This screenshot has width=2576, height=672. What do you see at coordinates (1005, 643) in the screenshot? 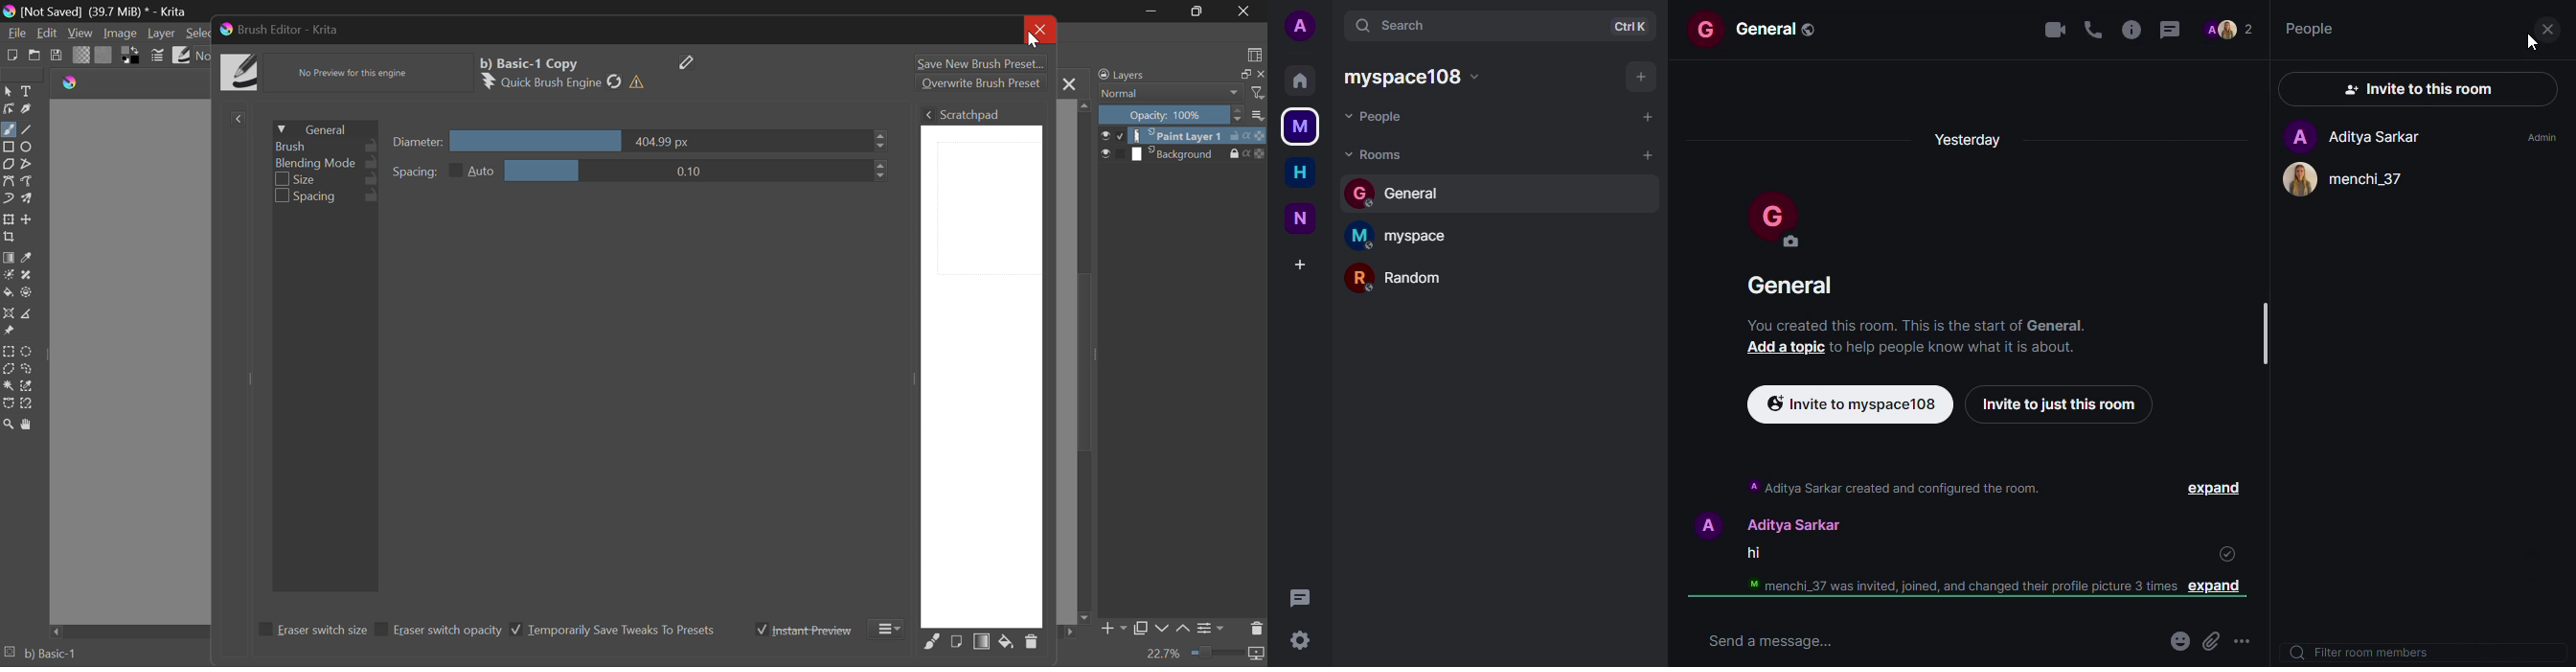
I see `Fill area with background color` at bounding box center [1005, 643].